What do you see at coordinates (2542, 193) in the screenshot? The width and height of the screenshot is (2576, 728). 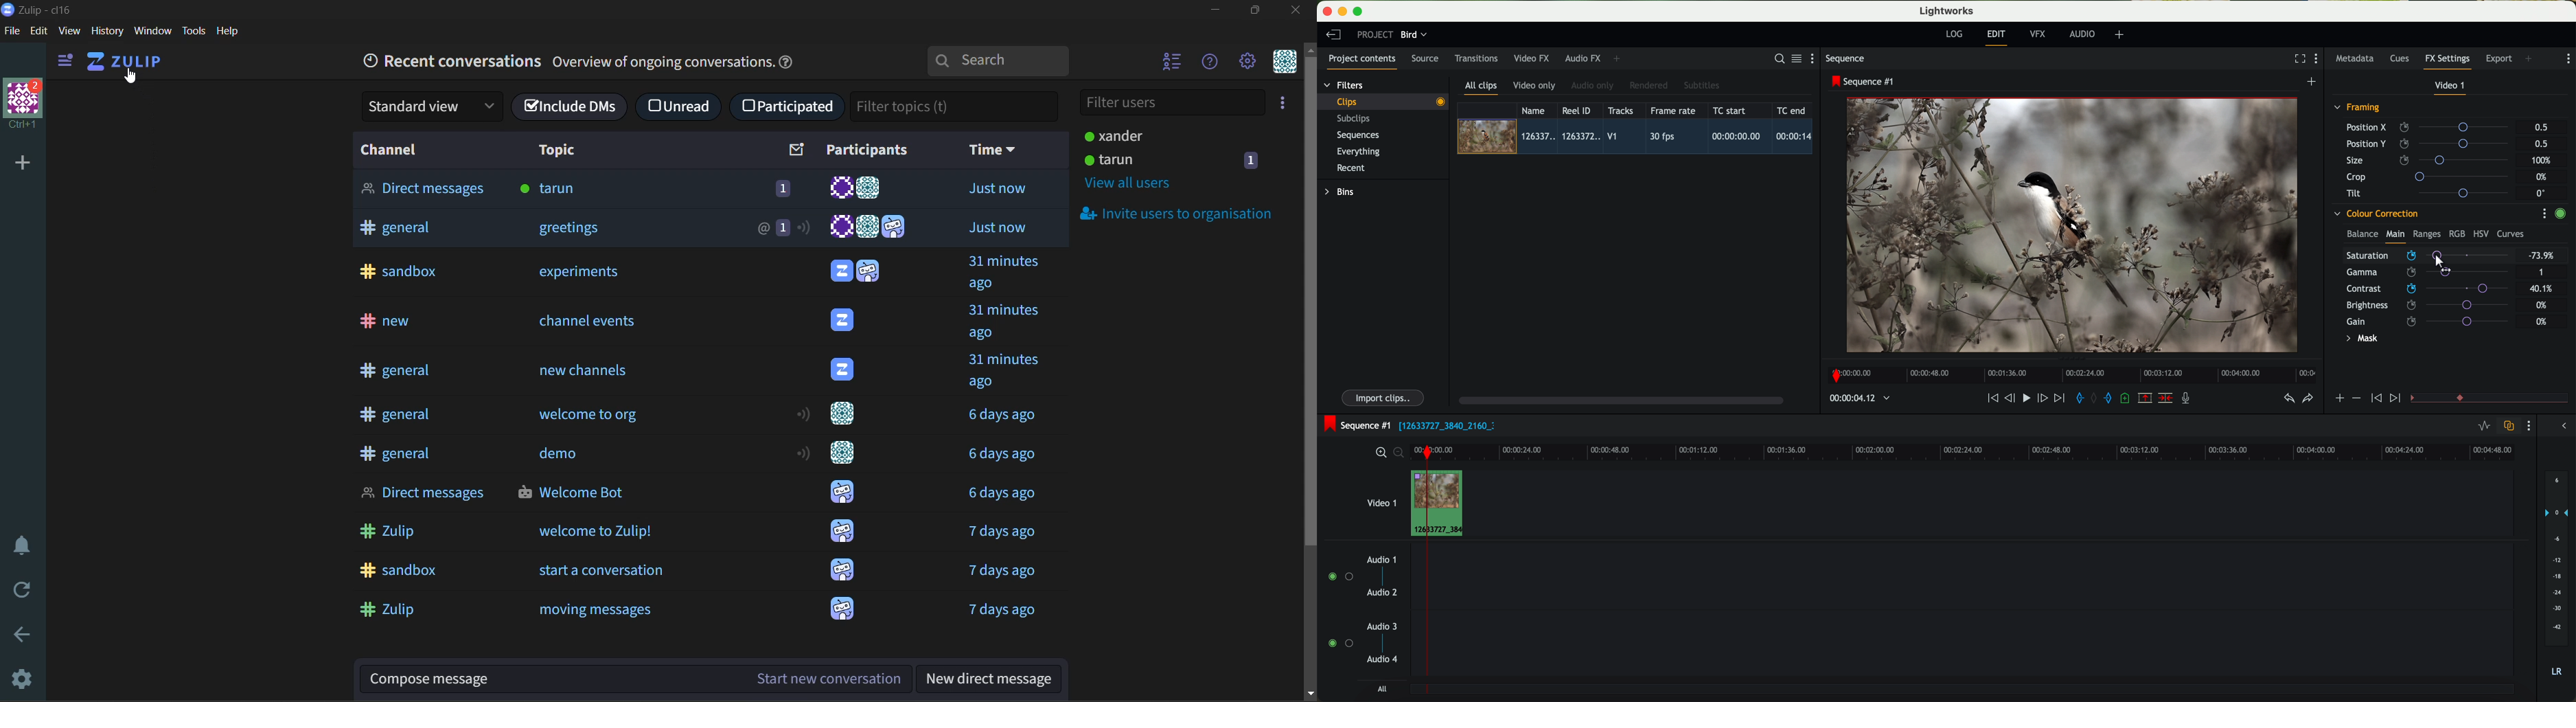 I see `0°` at bounding box center [2542, 193].